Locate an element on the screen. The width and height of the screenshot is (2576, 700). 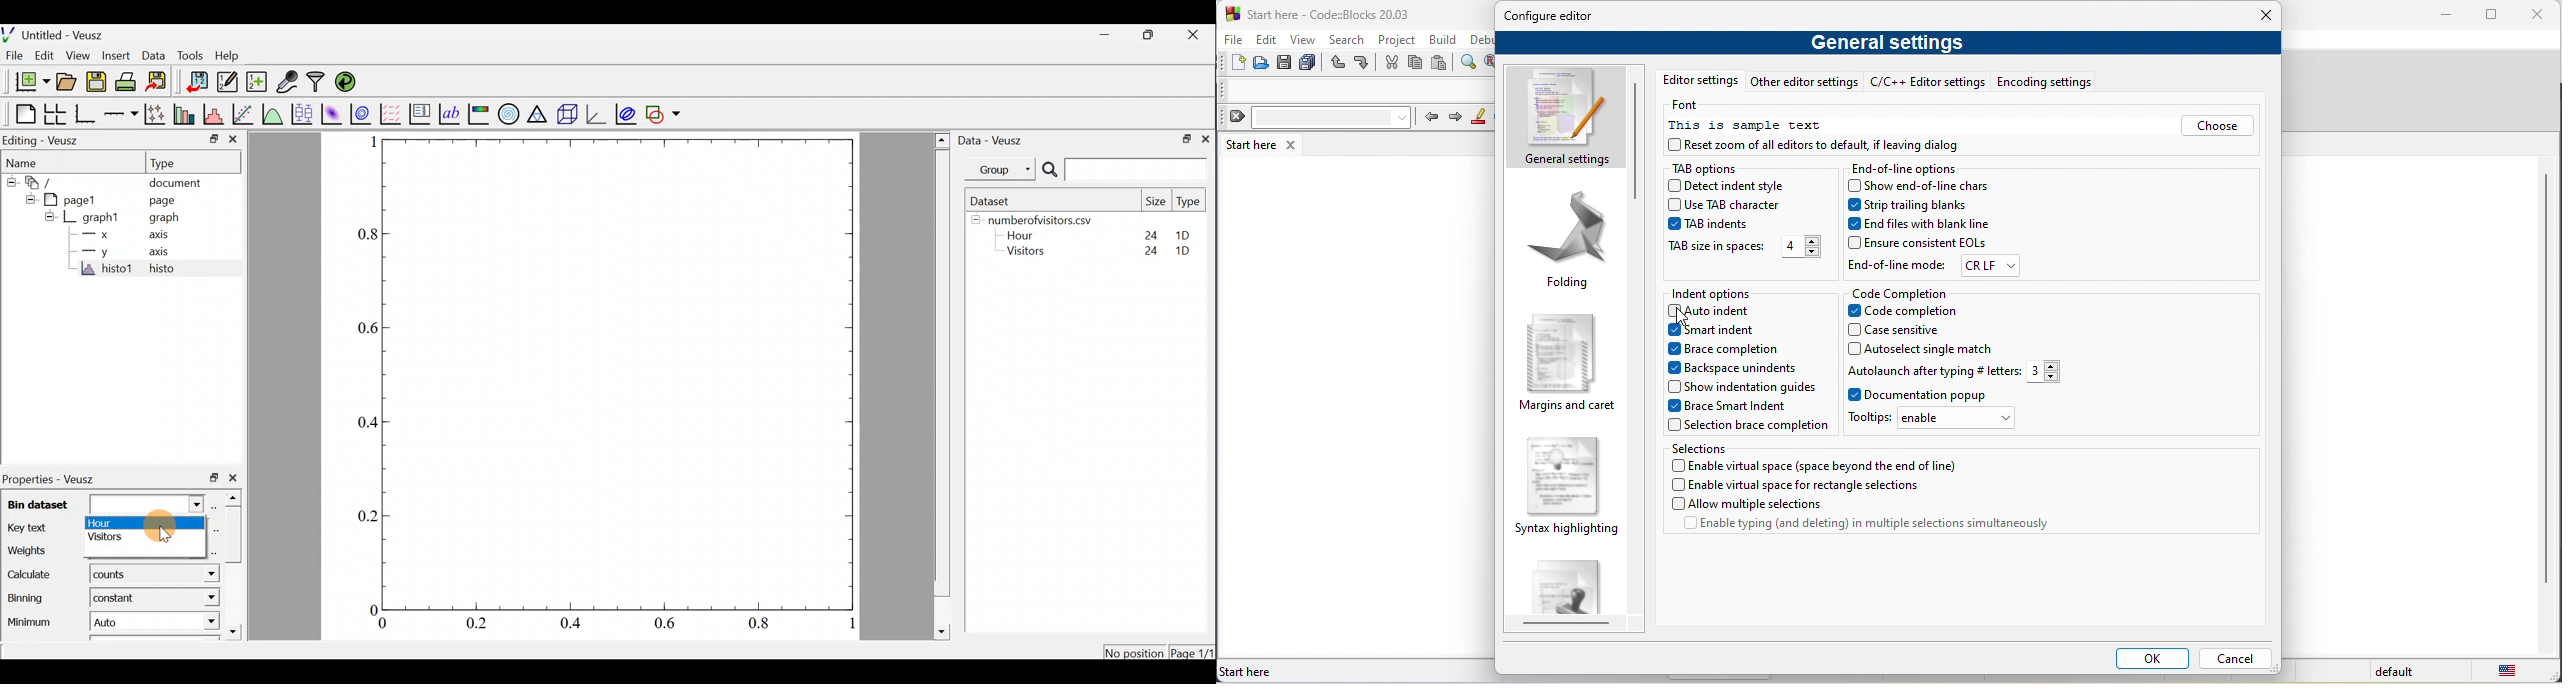
View is located at coordinates (79, 55).